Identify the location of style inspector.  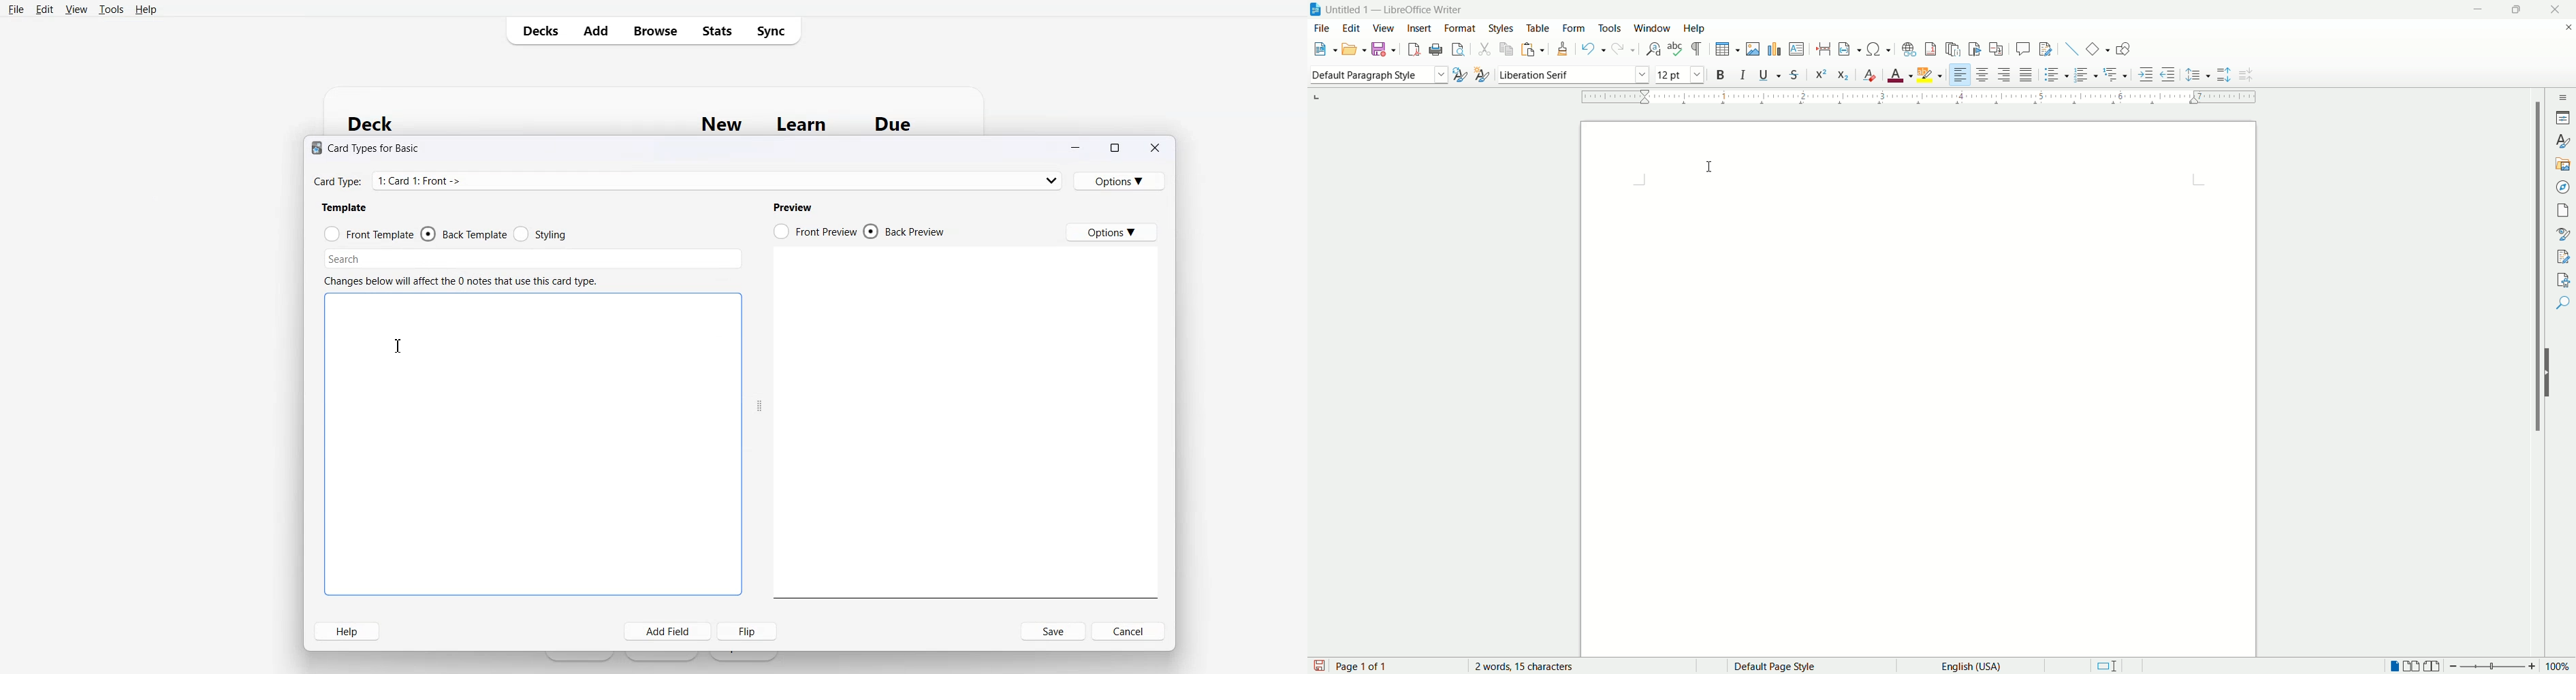
(2564, 233).